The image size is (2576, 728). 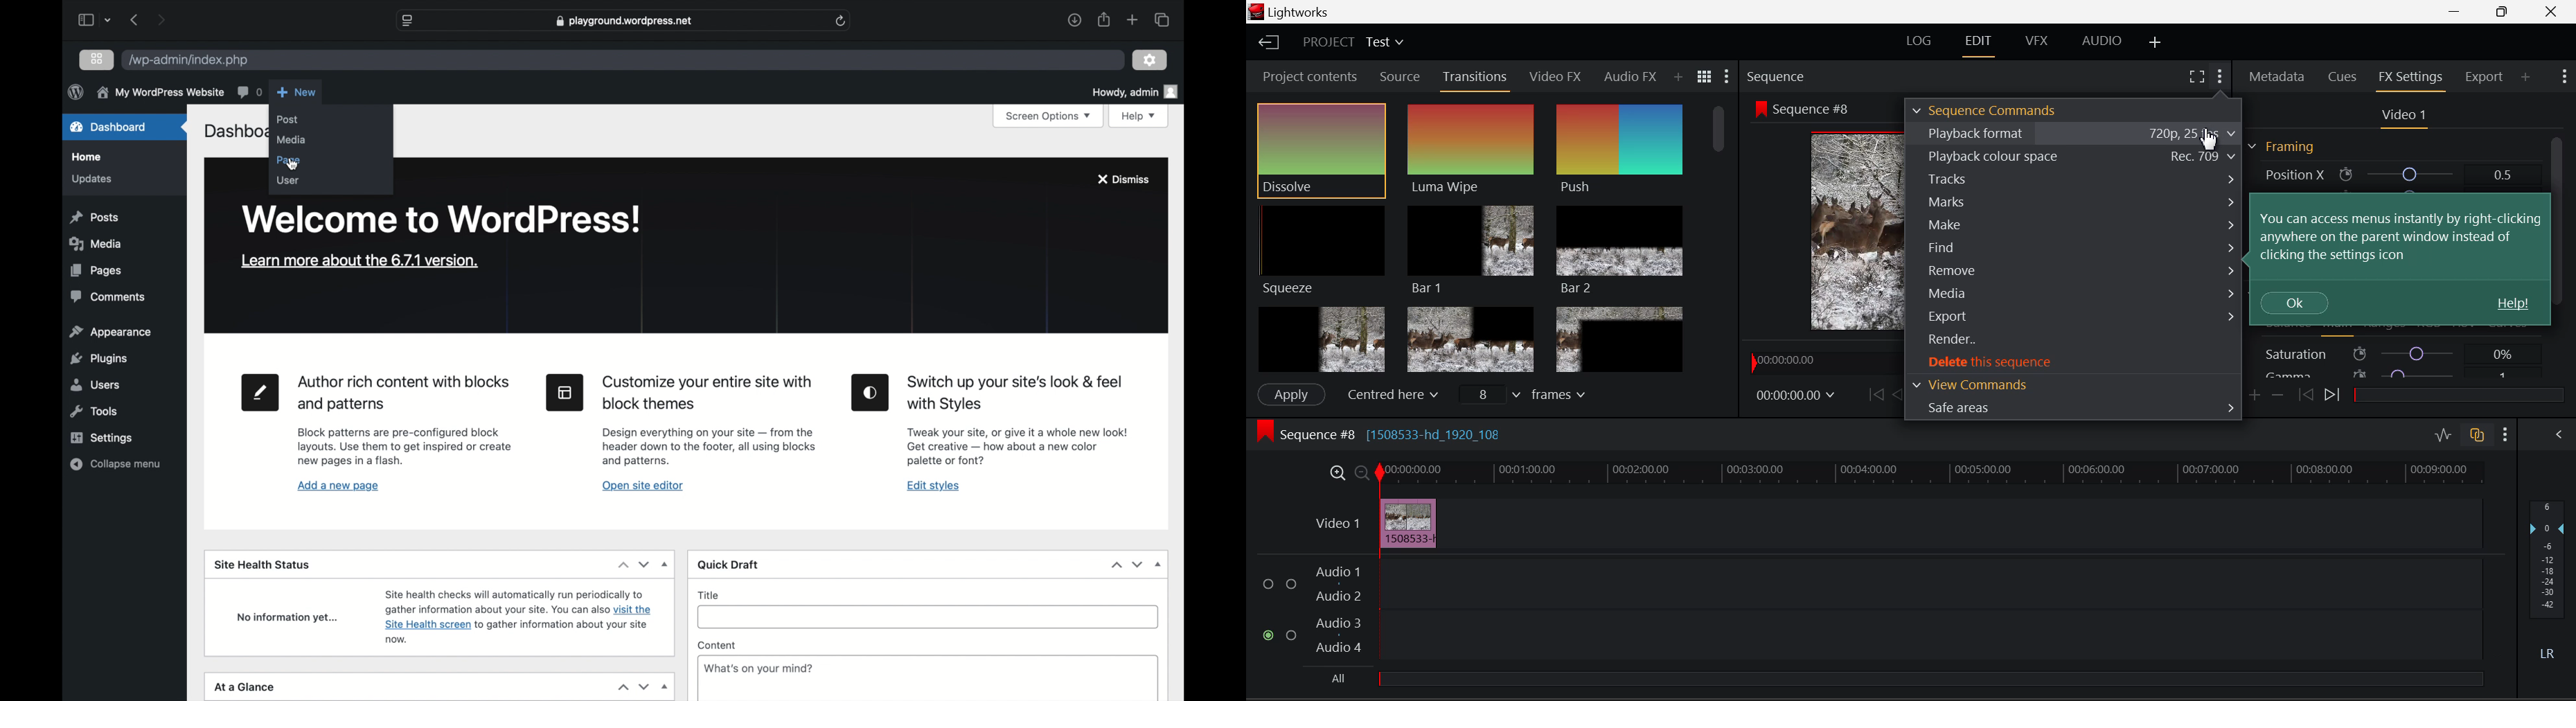 I want to click on plugins, so click(x=100, y=359).